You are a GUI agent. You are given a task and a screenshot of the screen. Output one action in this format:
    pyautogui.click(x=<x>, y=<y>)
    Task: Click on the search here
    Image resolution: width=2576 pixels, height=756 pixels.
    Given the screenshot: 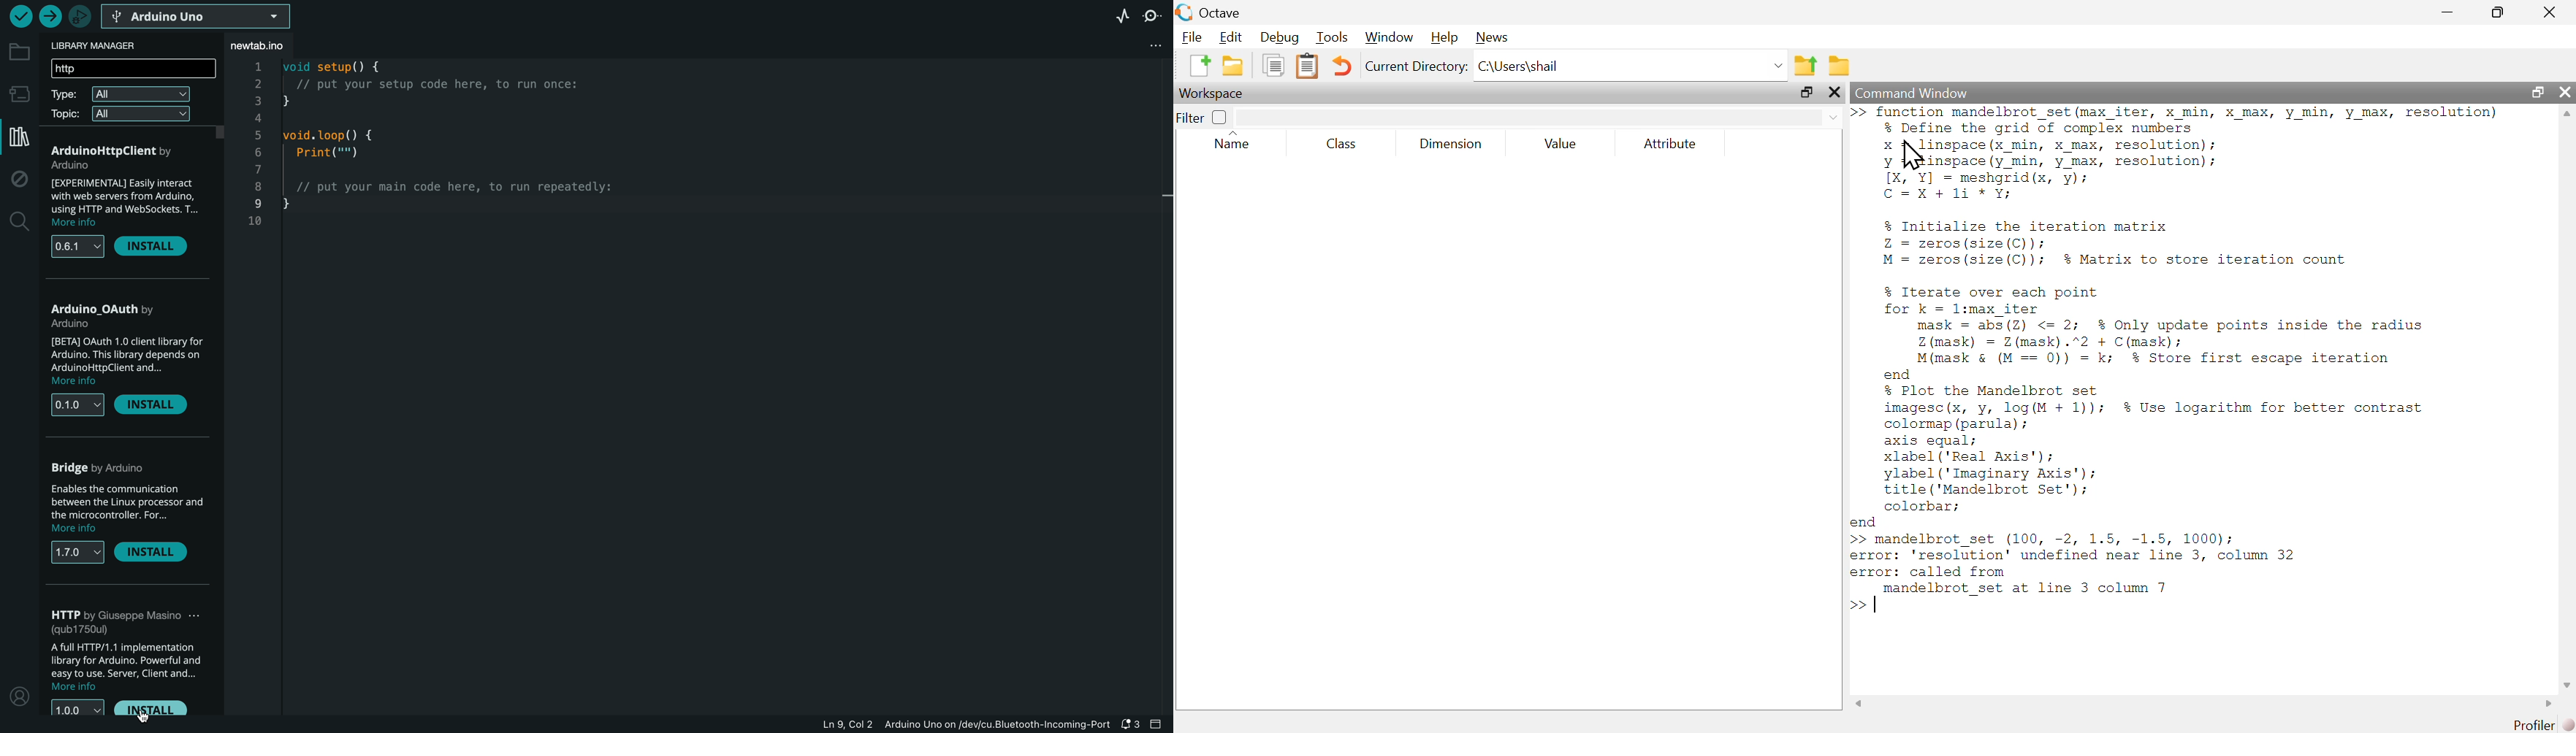 What is the action you would take?
    pyautogui.click(x=1540, y=115)
    